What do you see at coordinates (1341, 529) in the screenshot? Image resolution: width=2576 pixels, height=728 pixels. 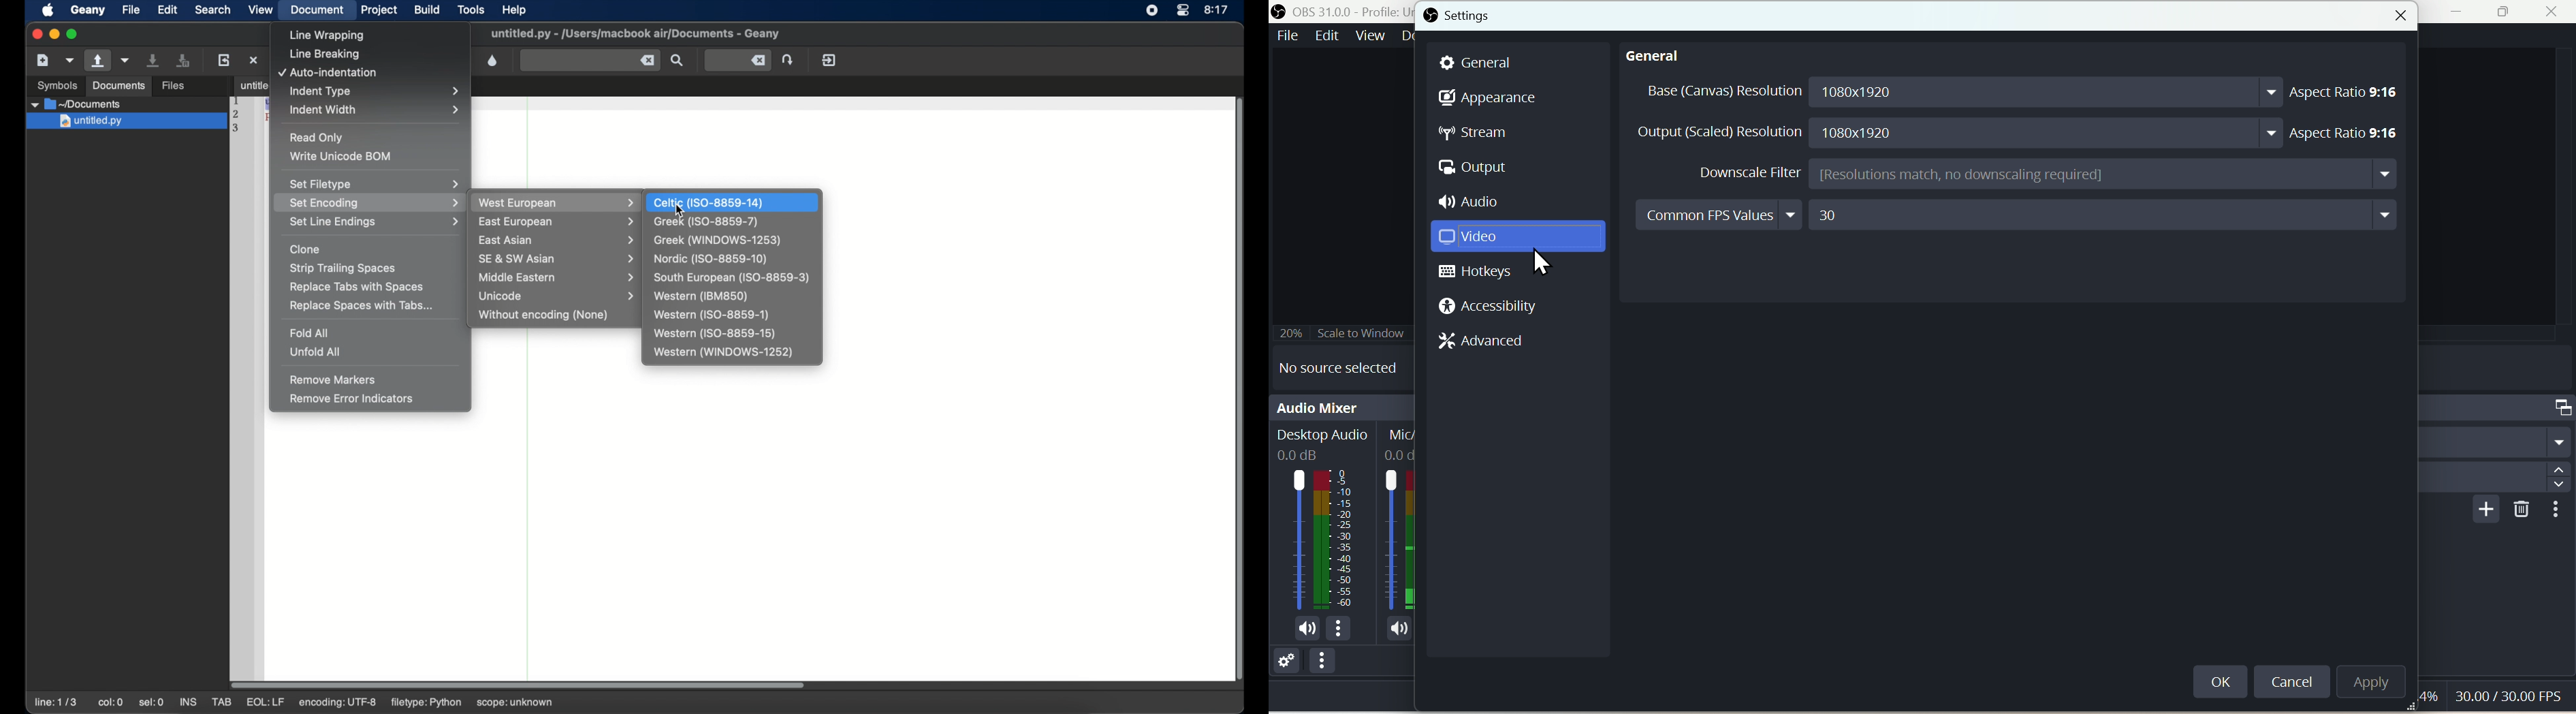 I see `Audio bar` at bounding box center [1341, 529].